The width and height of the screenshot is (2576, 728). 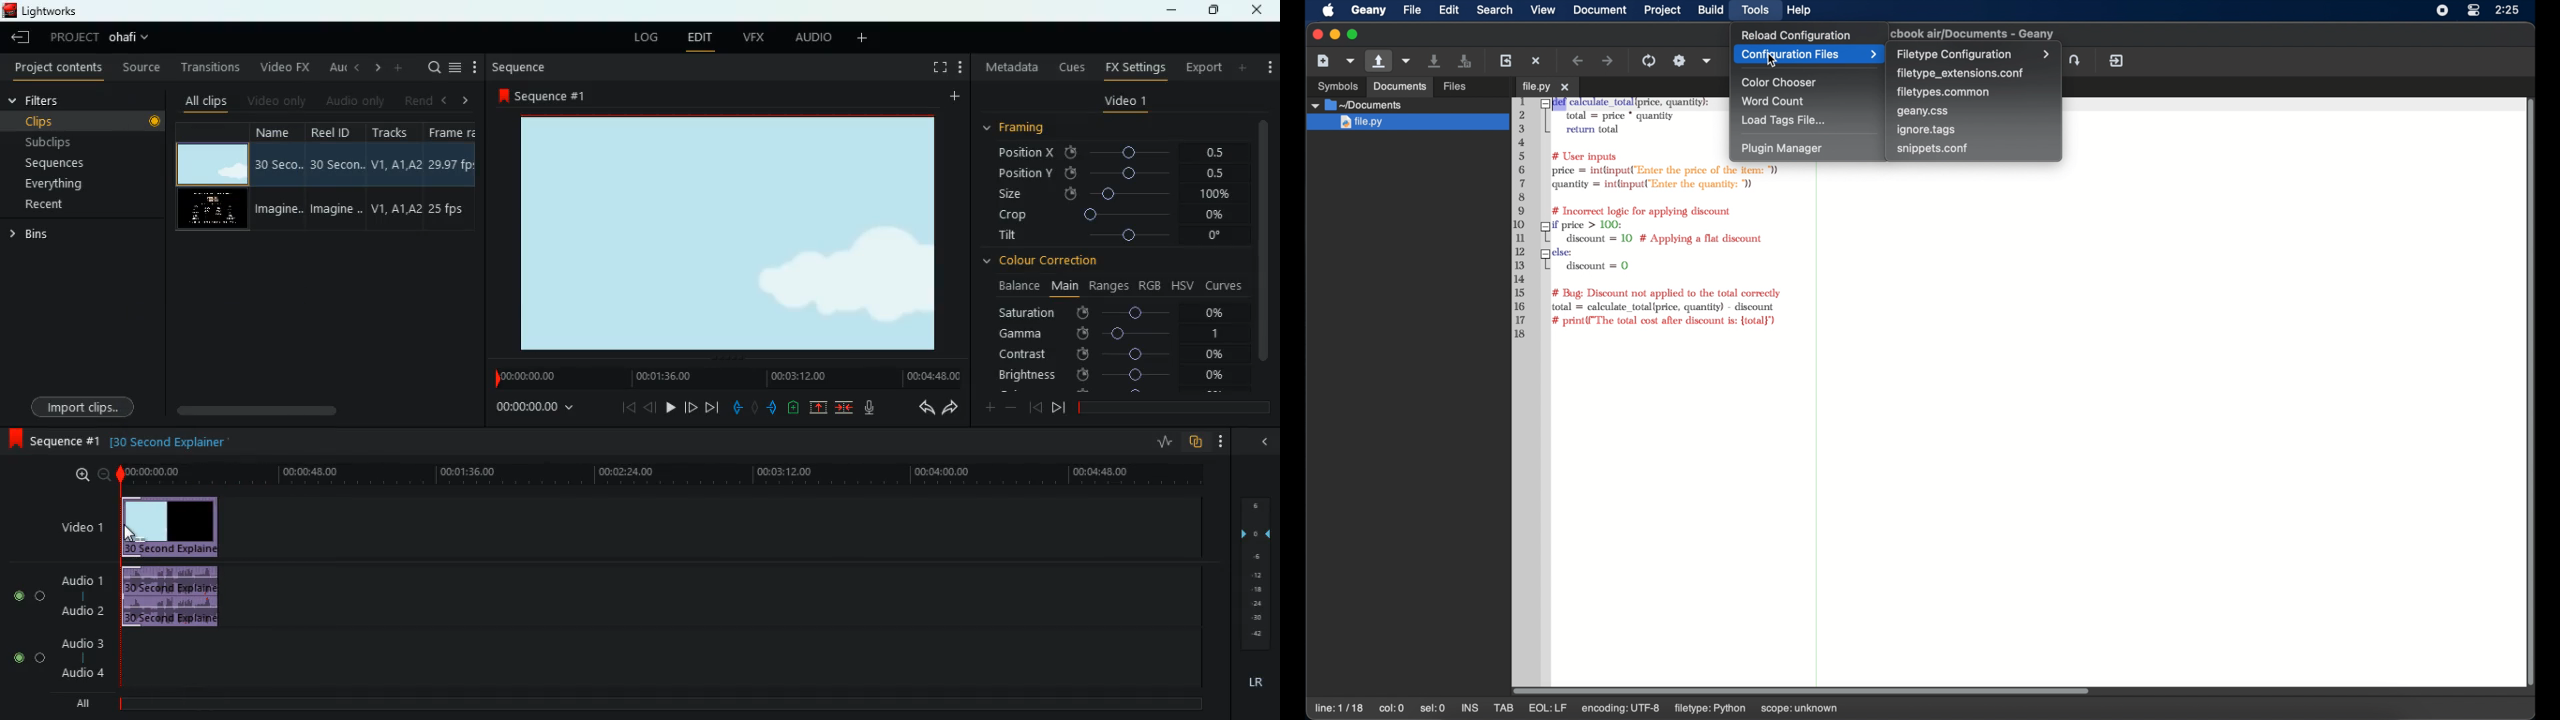 What do you see at coordinates (1123, 104) in the screenshot?
I see `video 1` at bounding box center [1123, 104].